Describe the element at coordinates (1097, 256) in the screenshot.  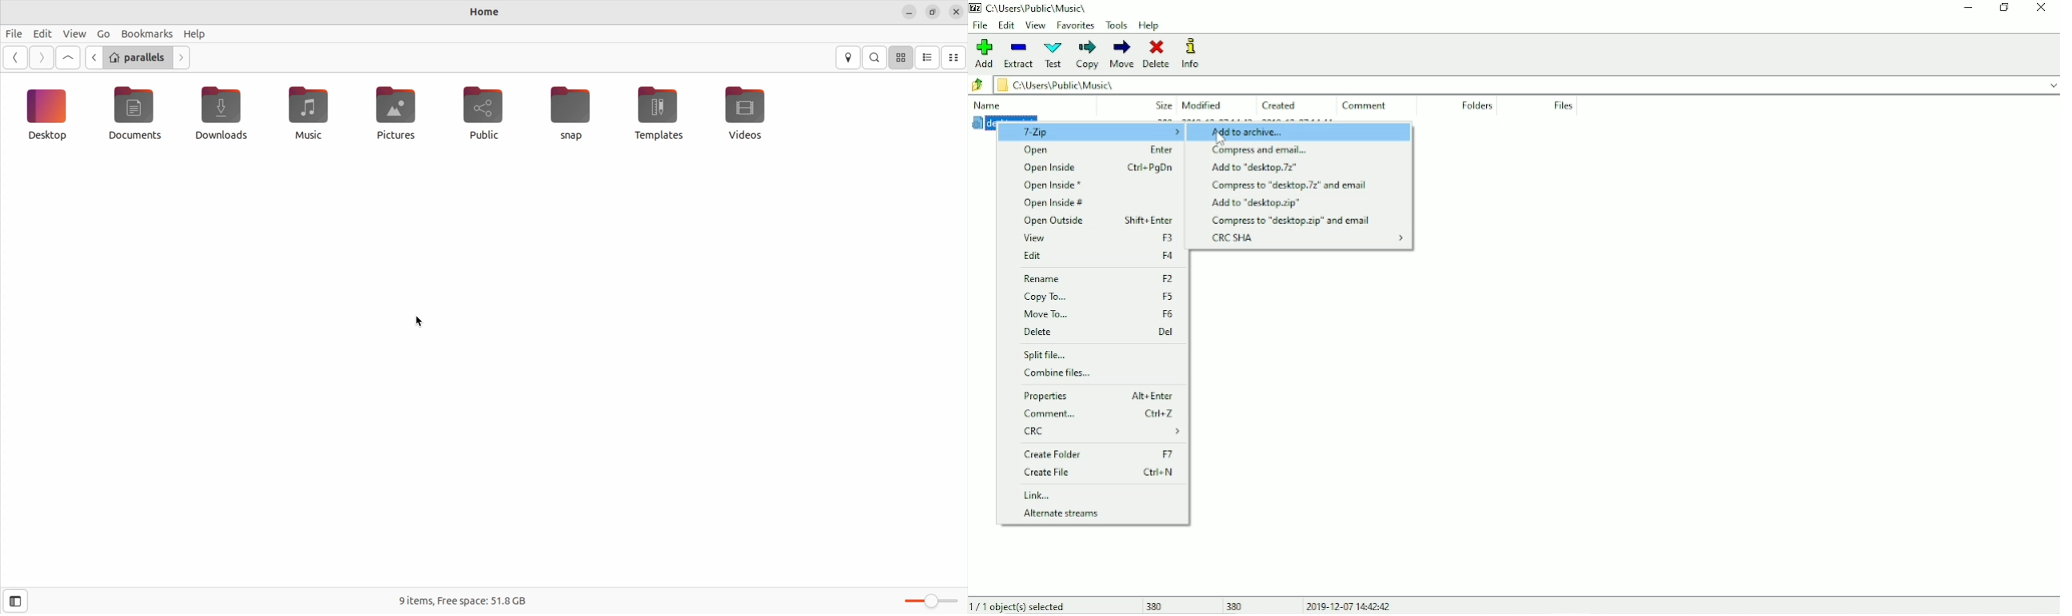
I see `Edit` at that location.